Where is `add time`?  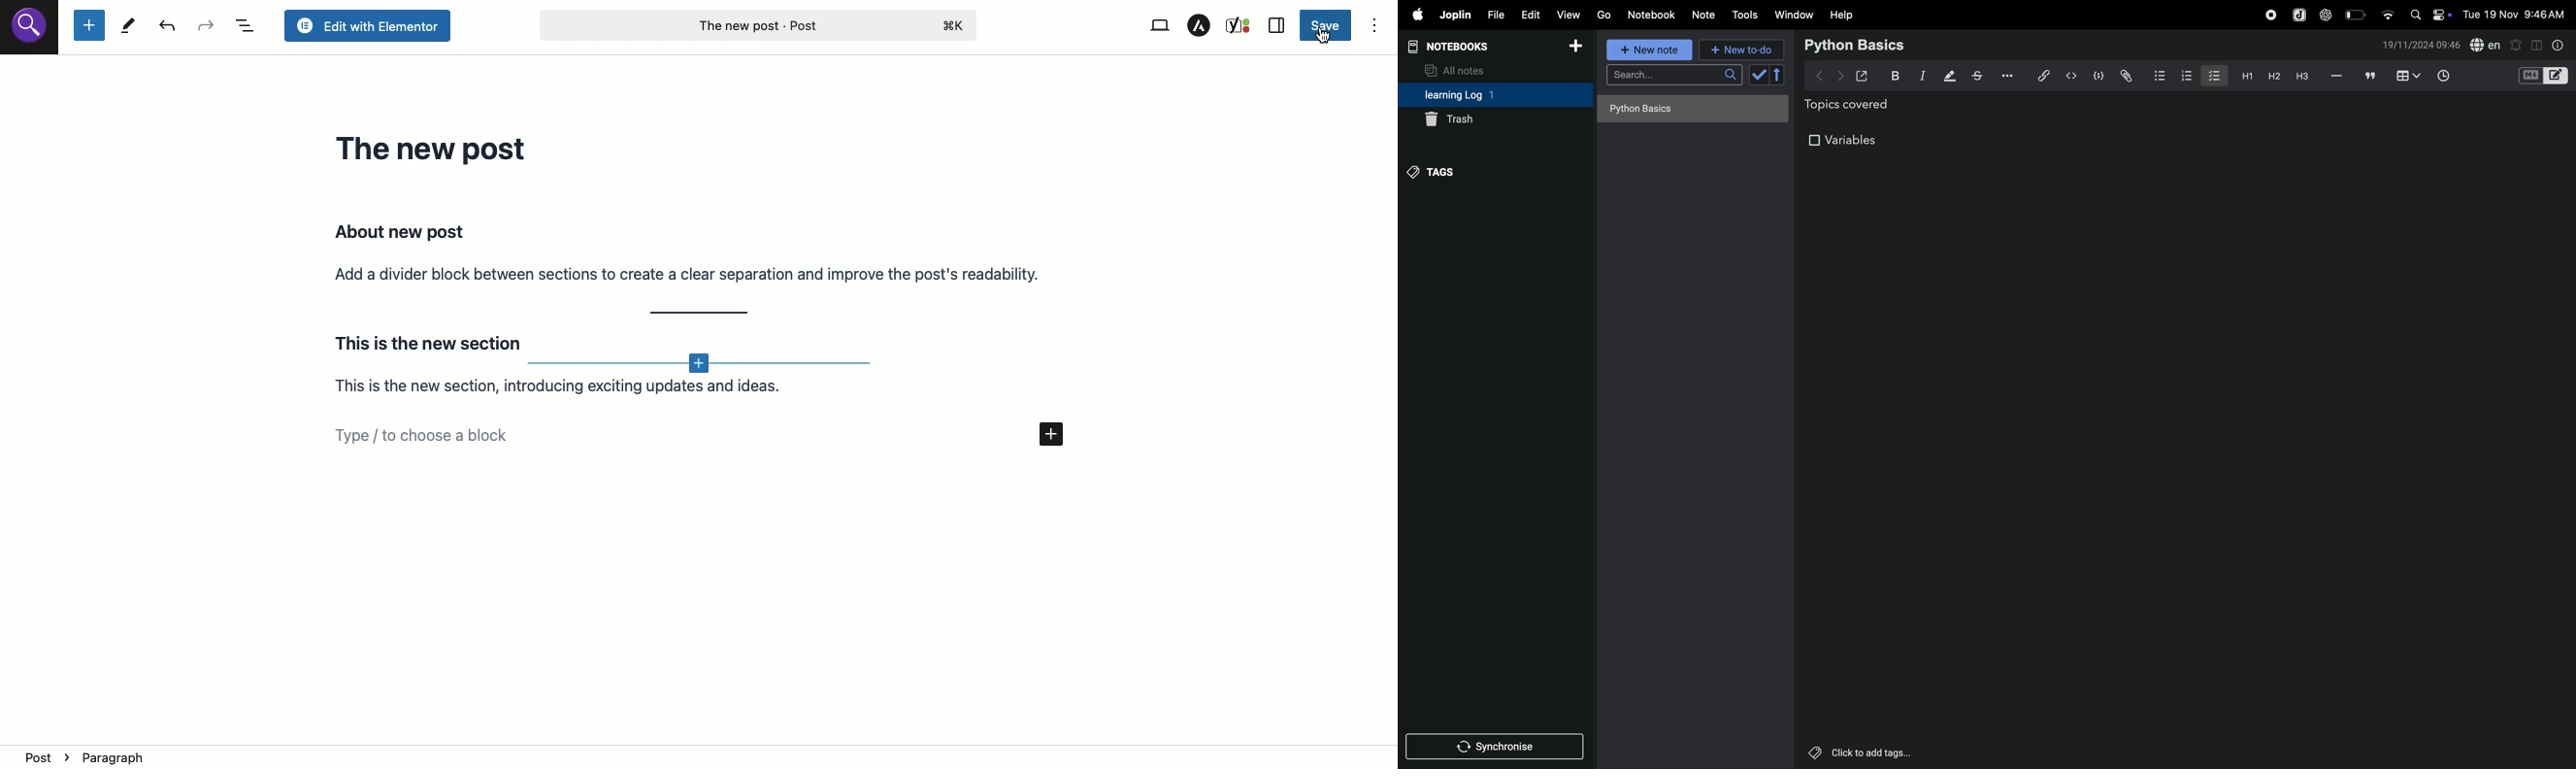
add time is located at coordinates (2455, 77).